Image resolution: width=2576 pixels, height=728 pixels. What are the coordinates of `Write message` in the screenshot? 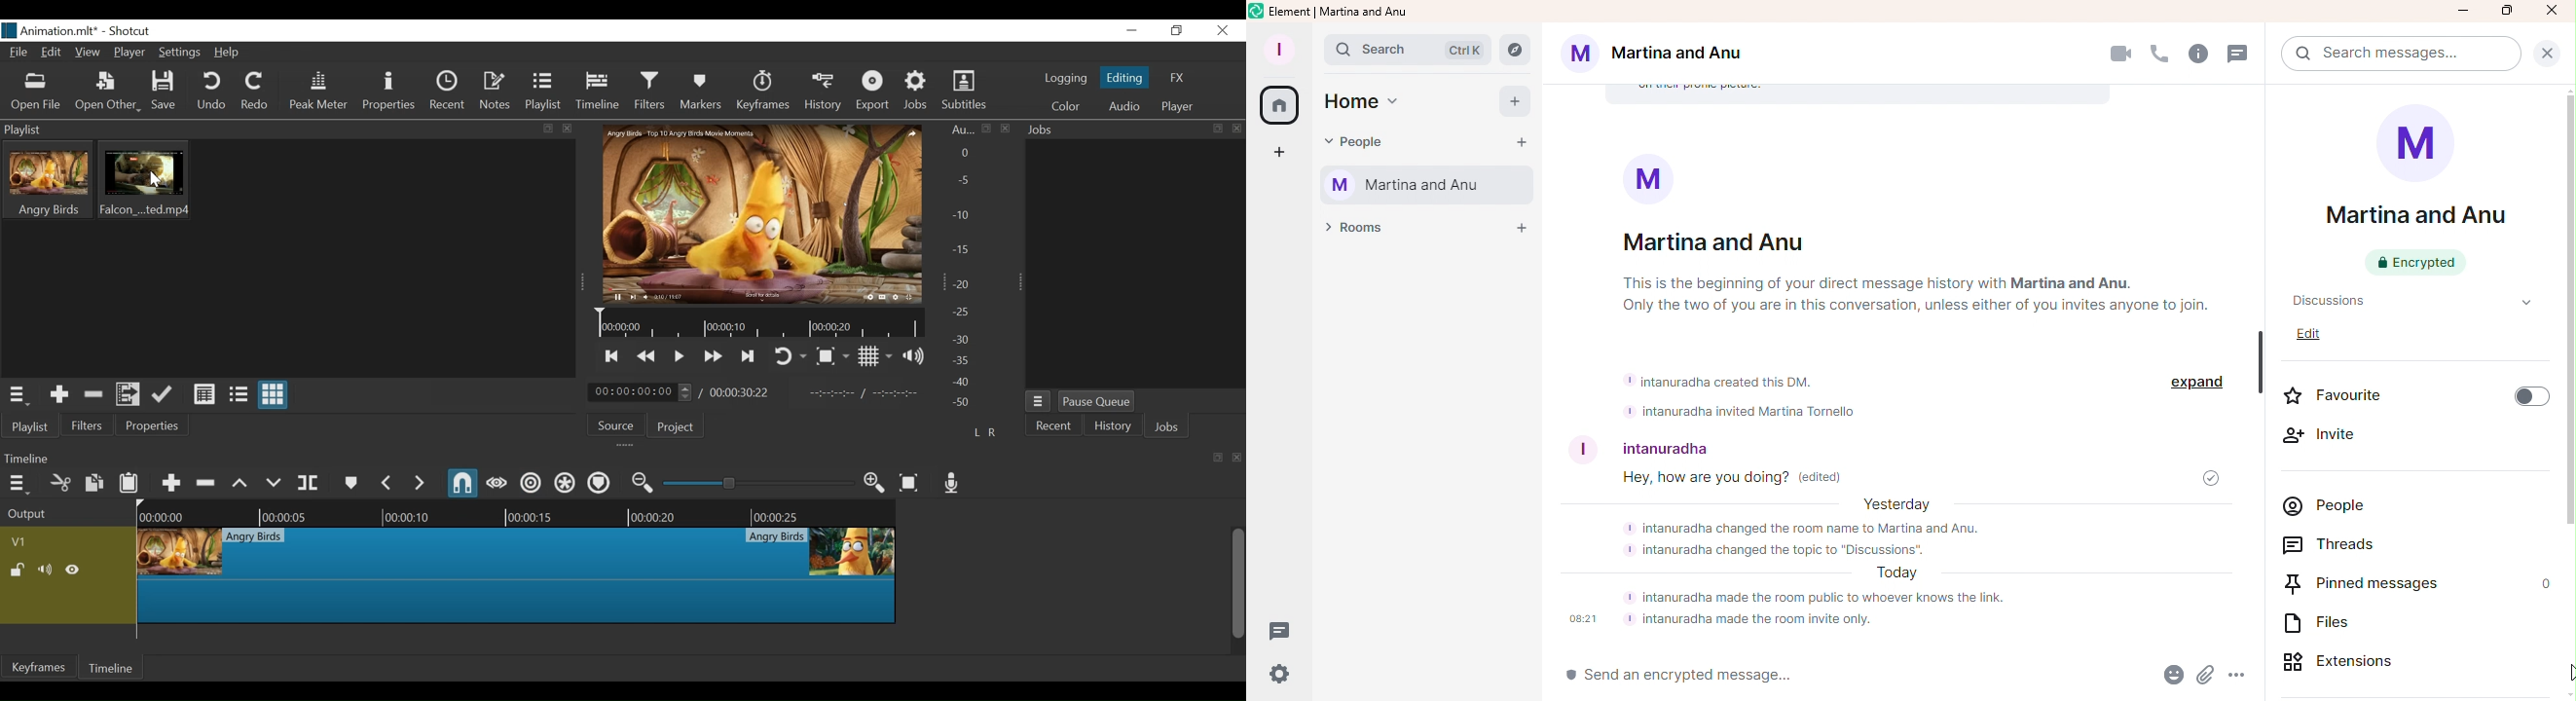 It's located at (1827, 676).